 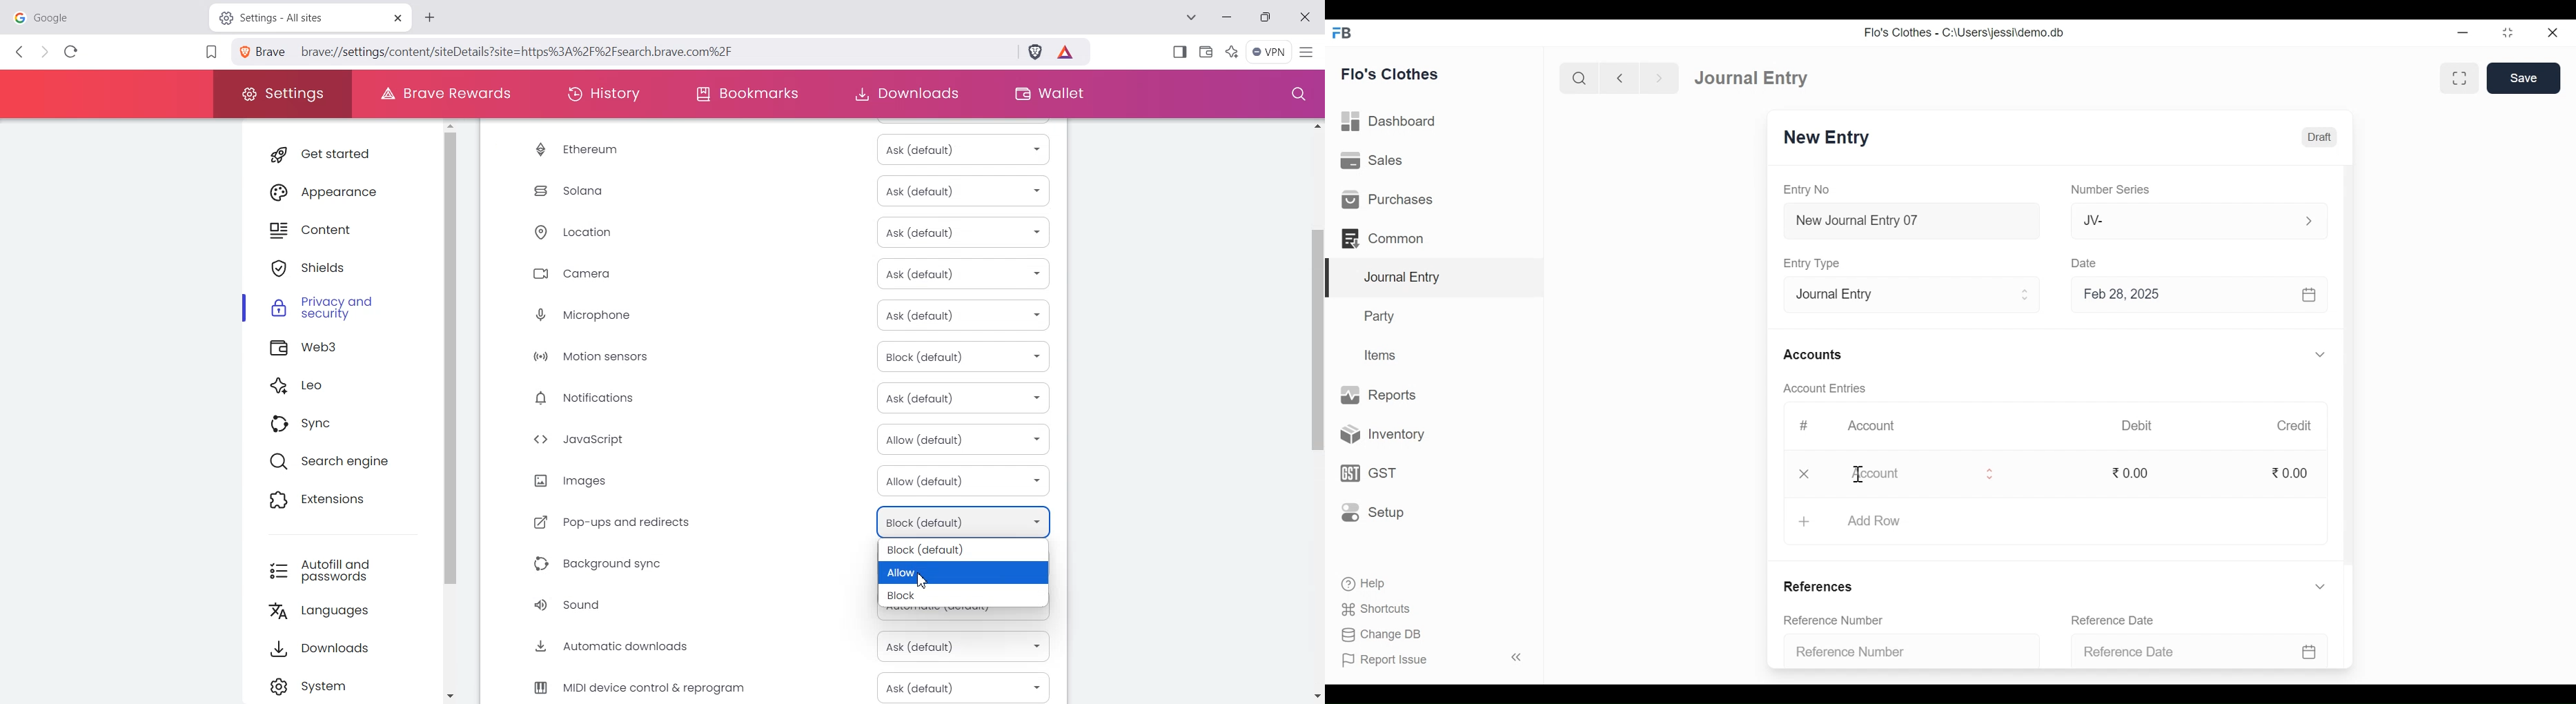 I want to click on Common, so click(x=1385, y=238).